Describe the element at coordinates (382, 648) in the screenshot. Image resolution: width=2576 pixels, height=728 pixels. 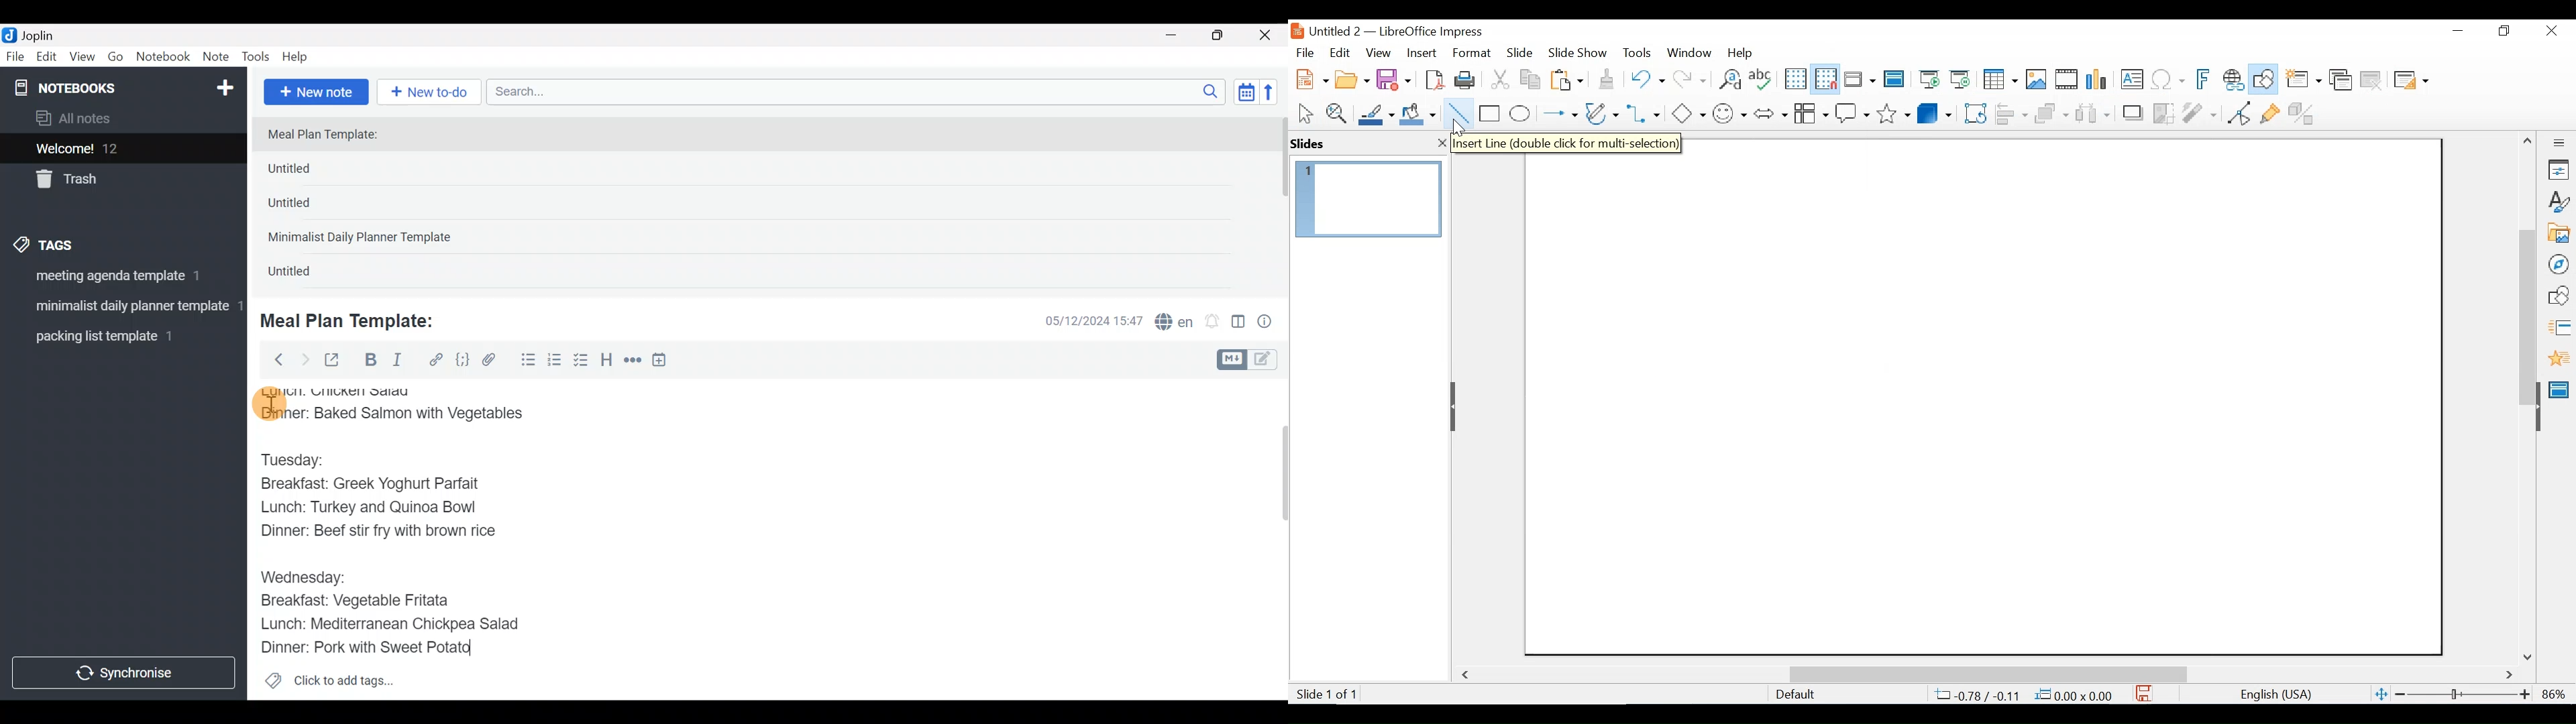
I see `Dinner: Pork with Sweet Potato` at that location.